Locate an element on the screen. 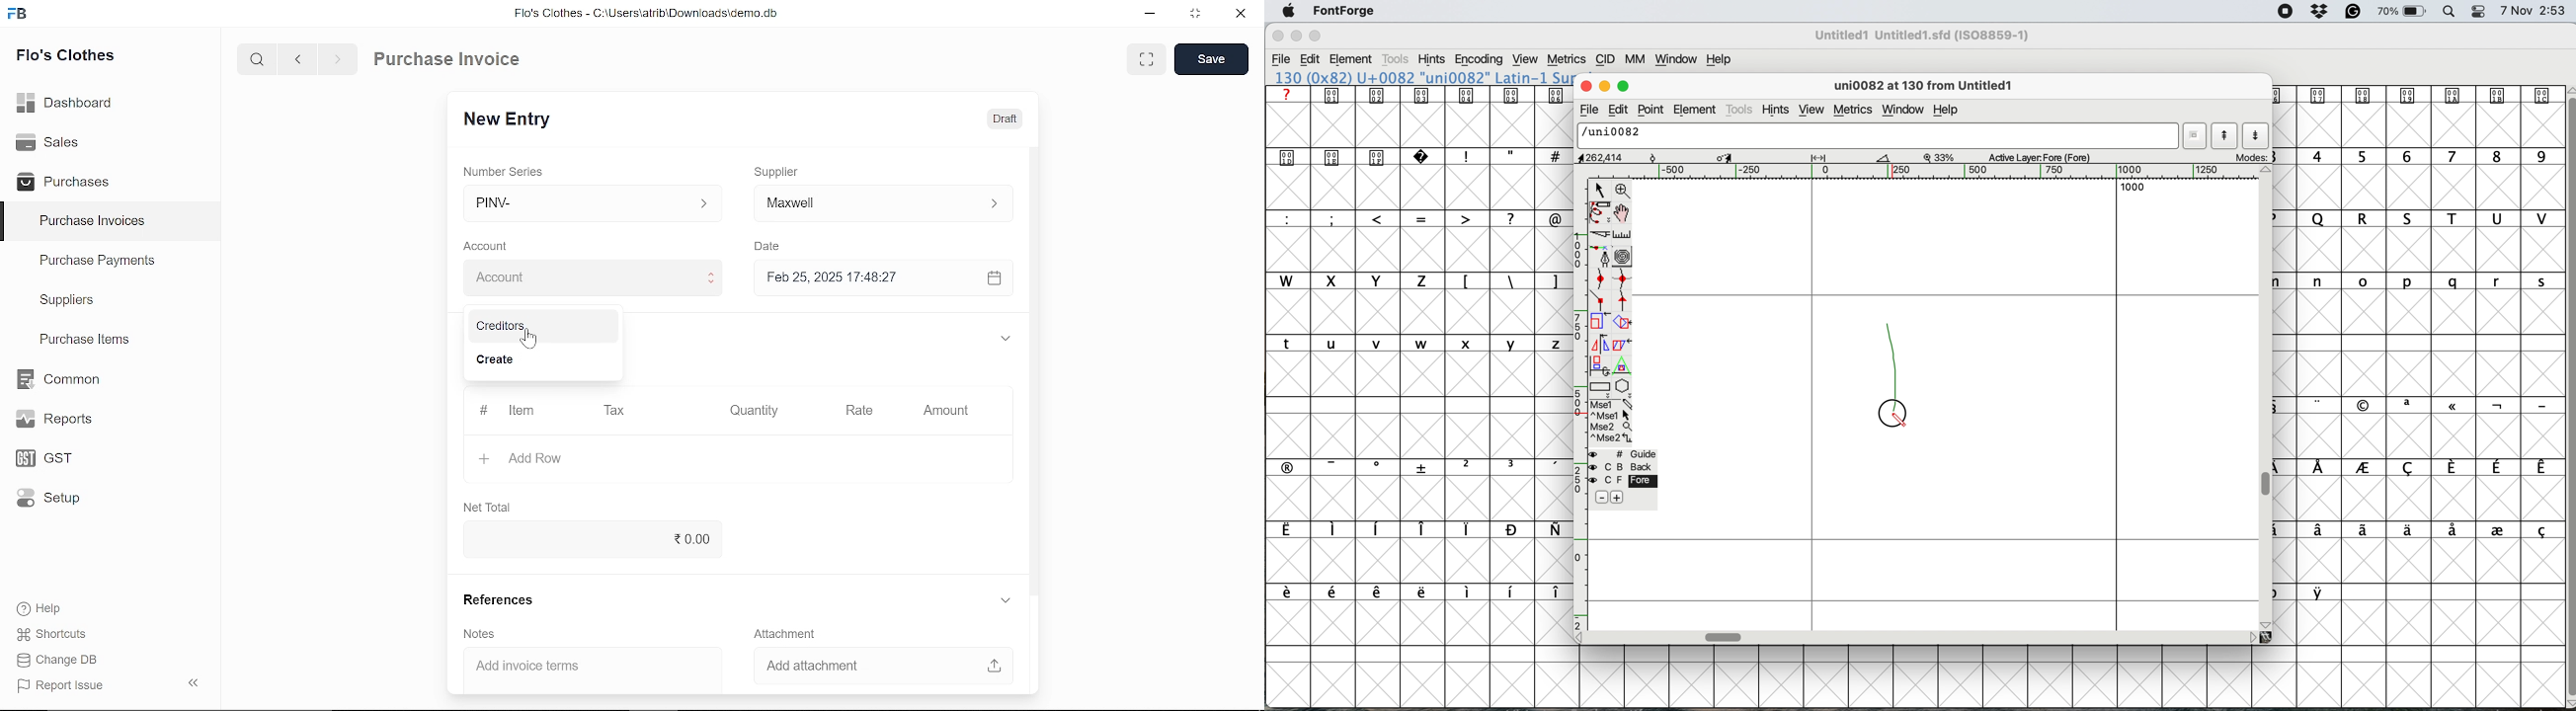  file is located at coordinates (1587, 111).